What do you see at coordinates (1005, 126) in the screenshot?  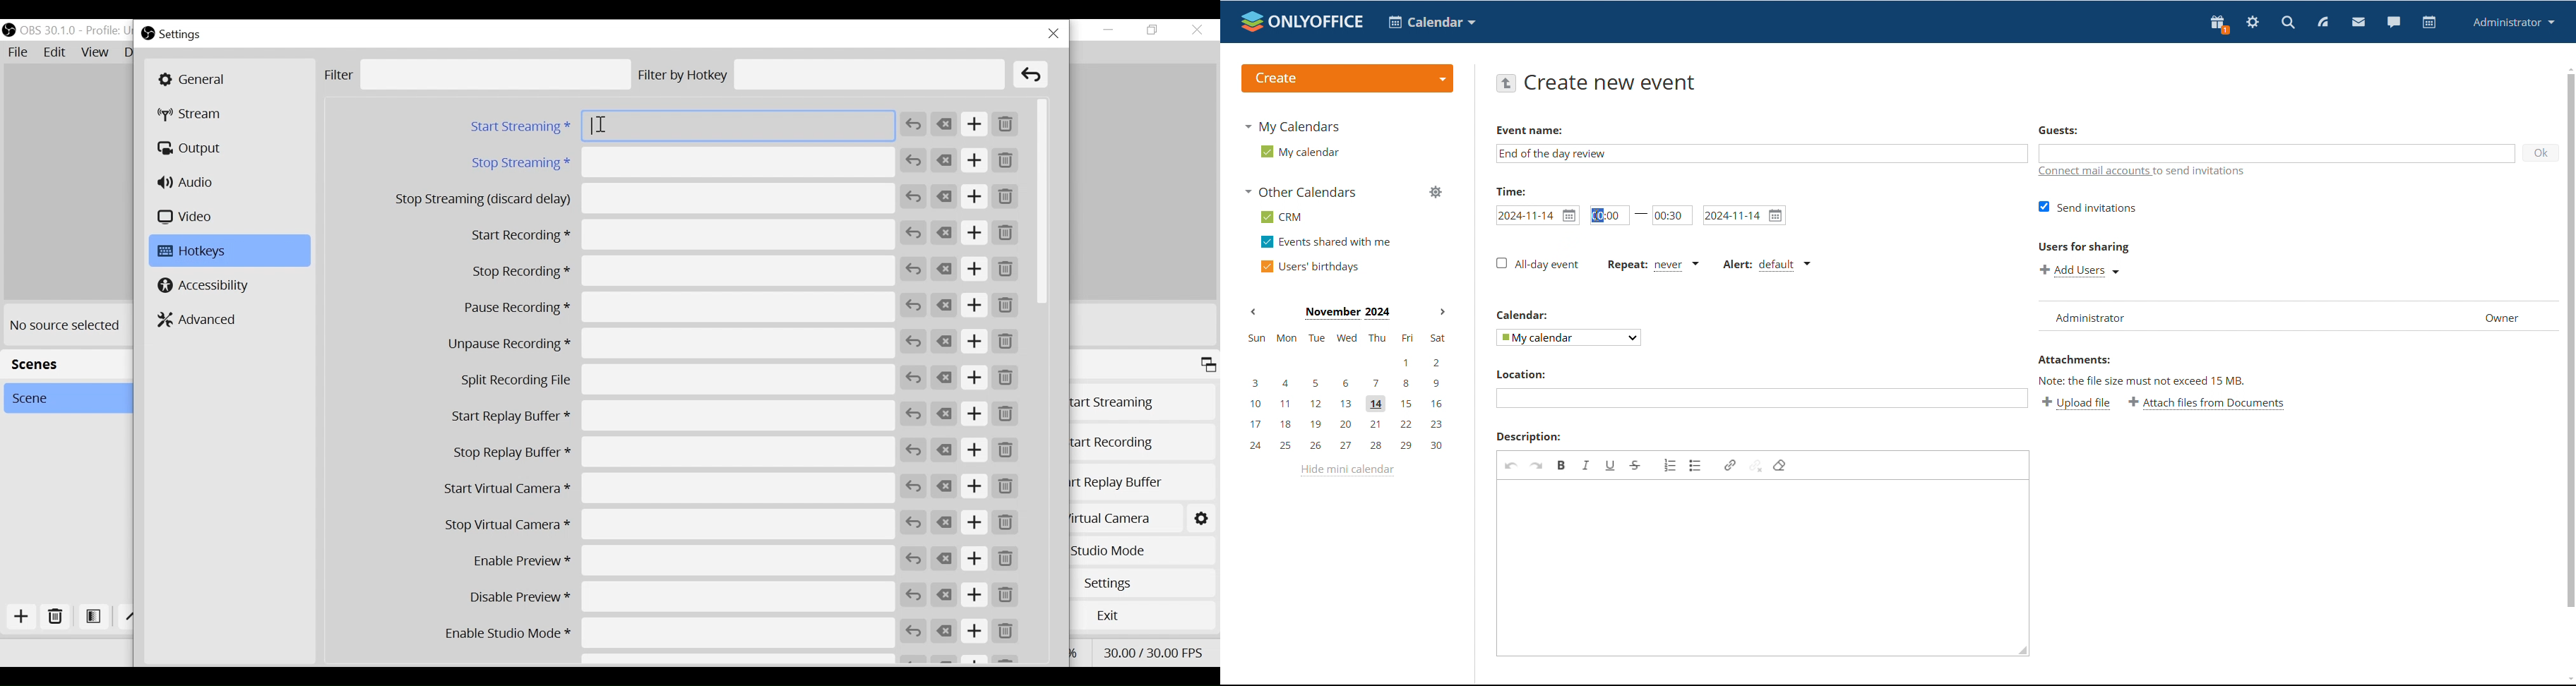 I see `Remove` at bounding box center [1005, 126].